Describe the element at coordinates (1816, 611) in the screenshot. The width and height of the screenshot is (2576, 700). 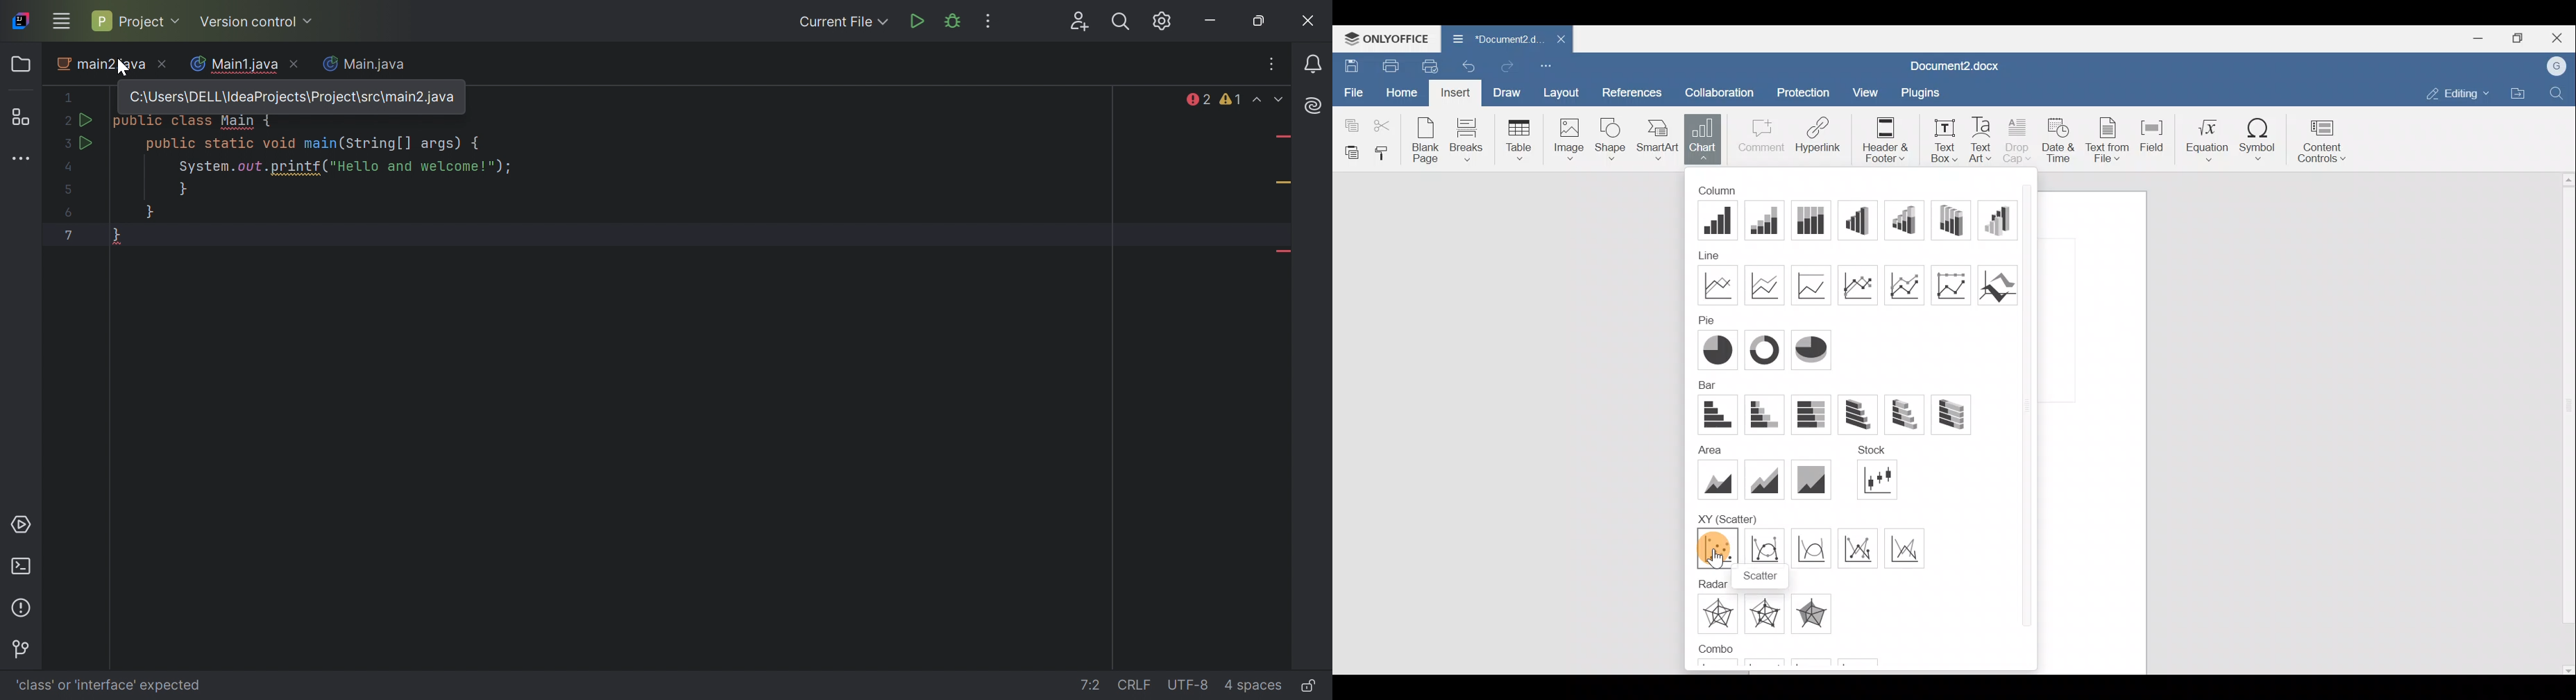
I see `Filled radar` at that location.